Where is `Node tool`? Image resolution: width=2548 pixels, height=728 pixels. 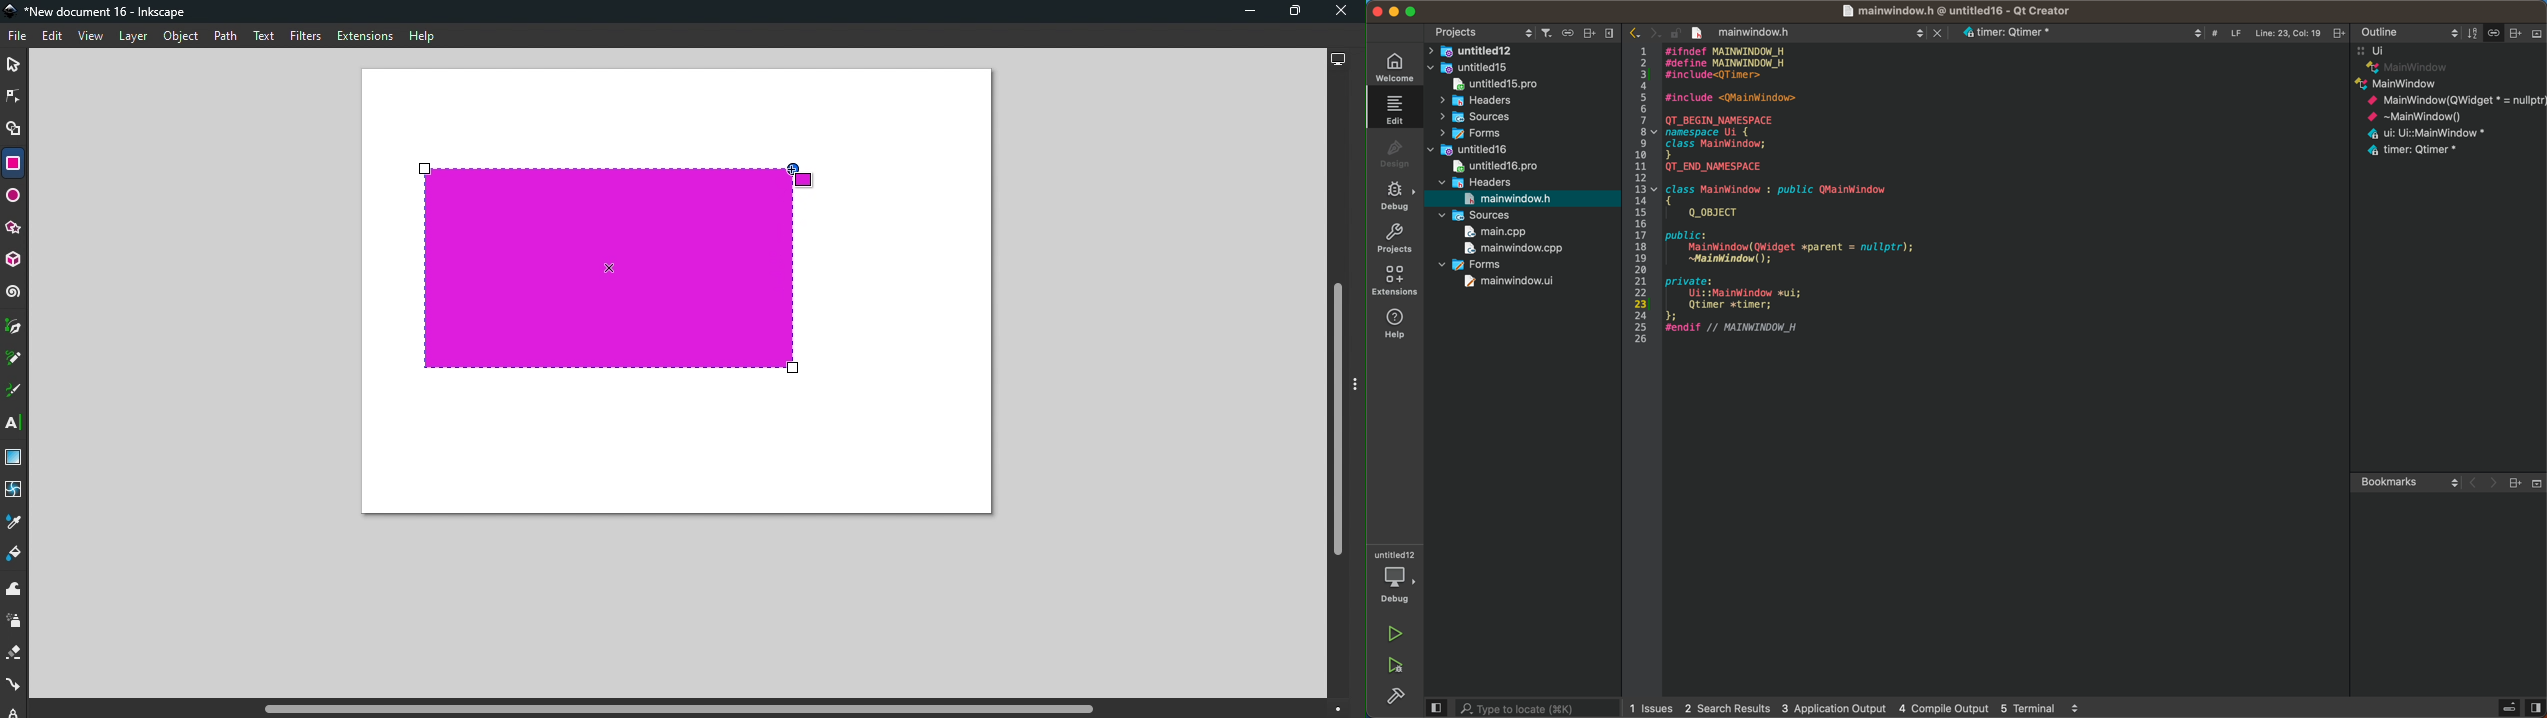
Node tool is located at coordinates (14, 95).